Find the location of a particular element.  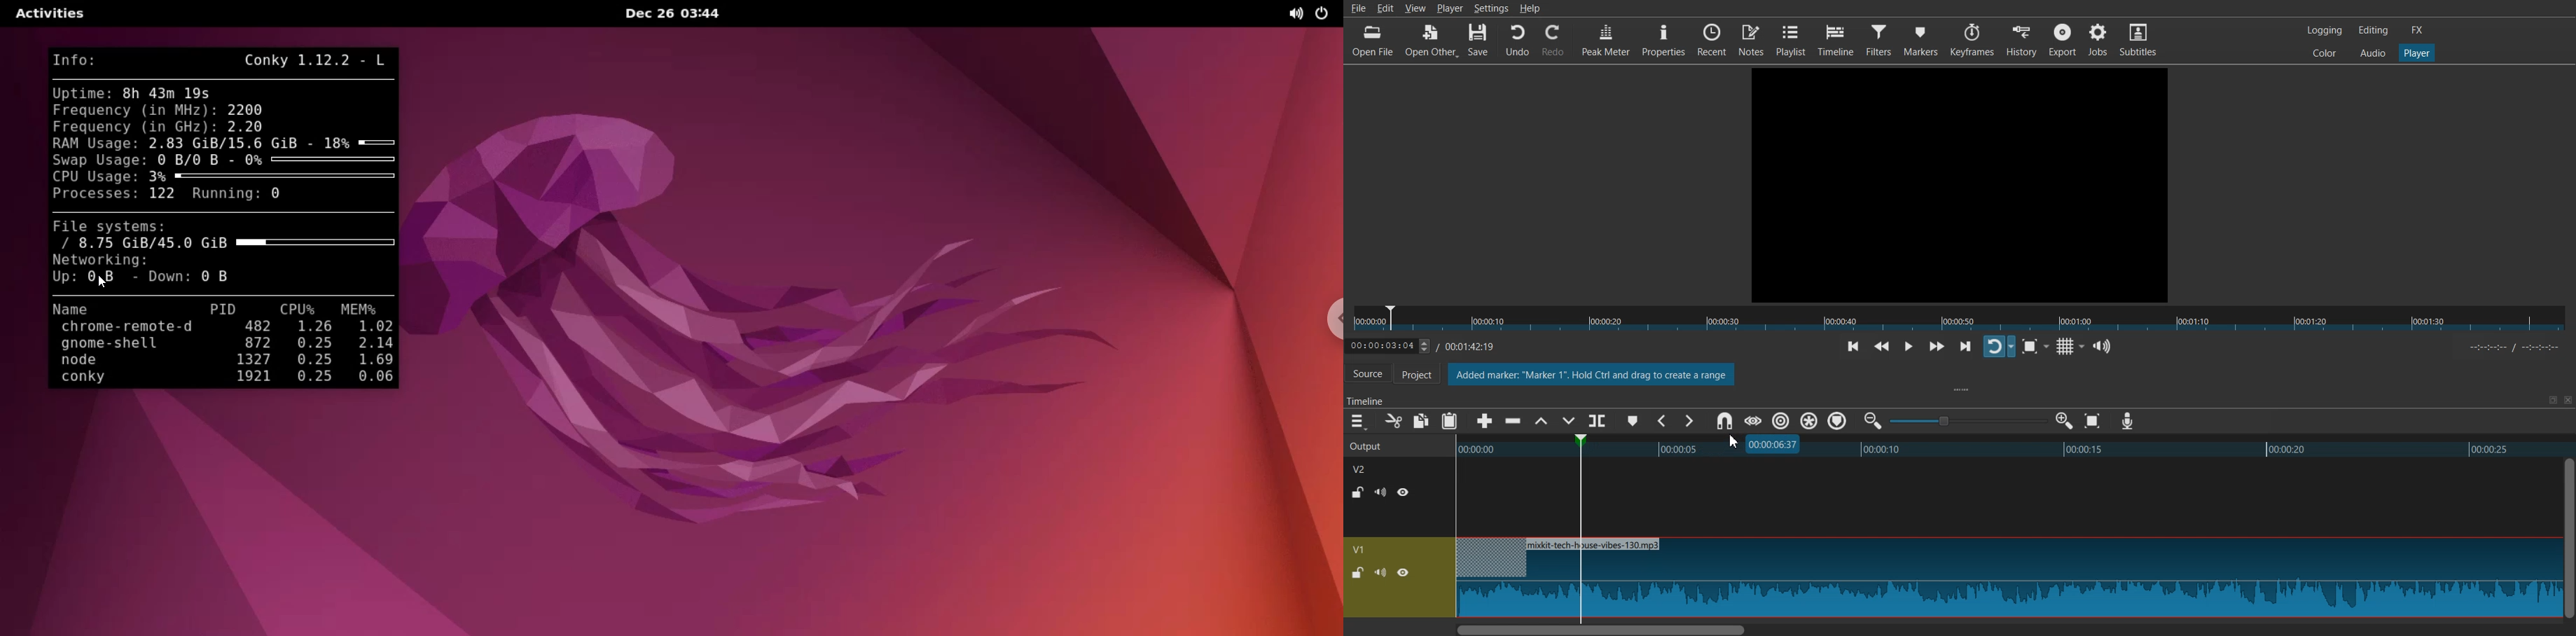

Open Other is located at coordinates (1431, 41).